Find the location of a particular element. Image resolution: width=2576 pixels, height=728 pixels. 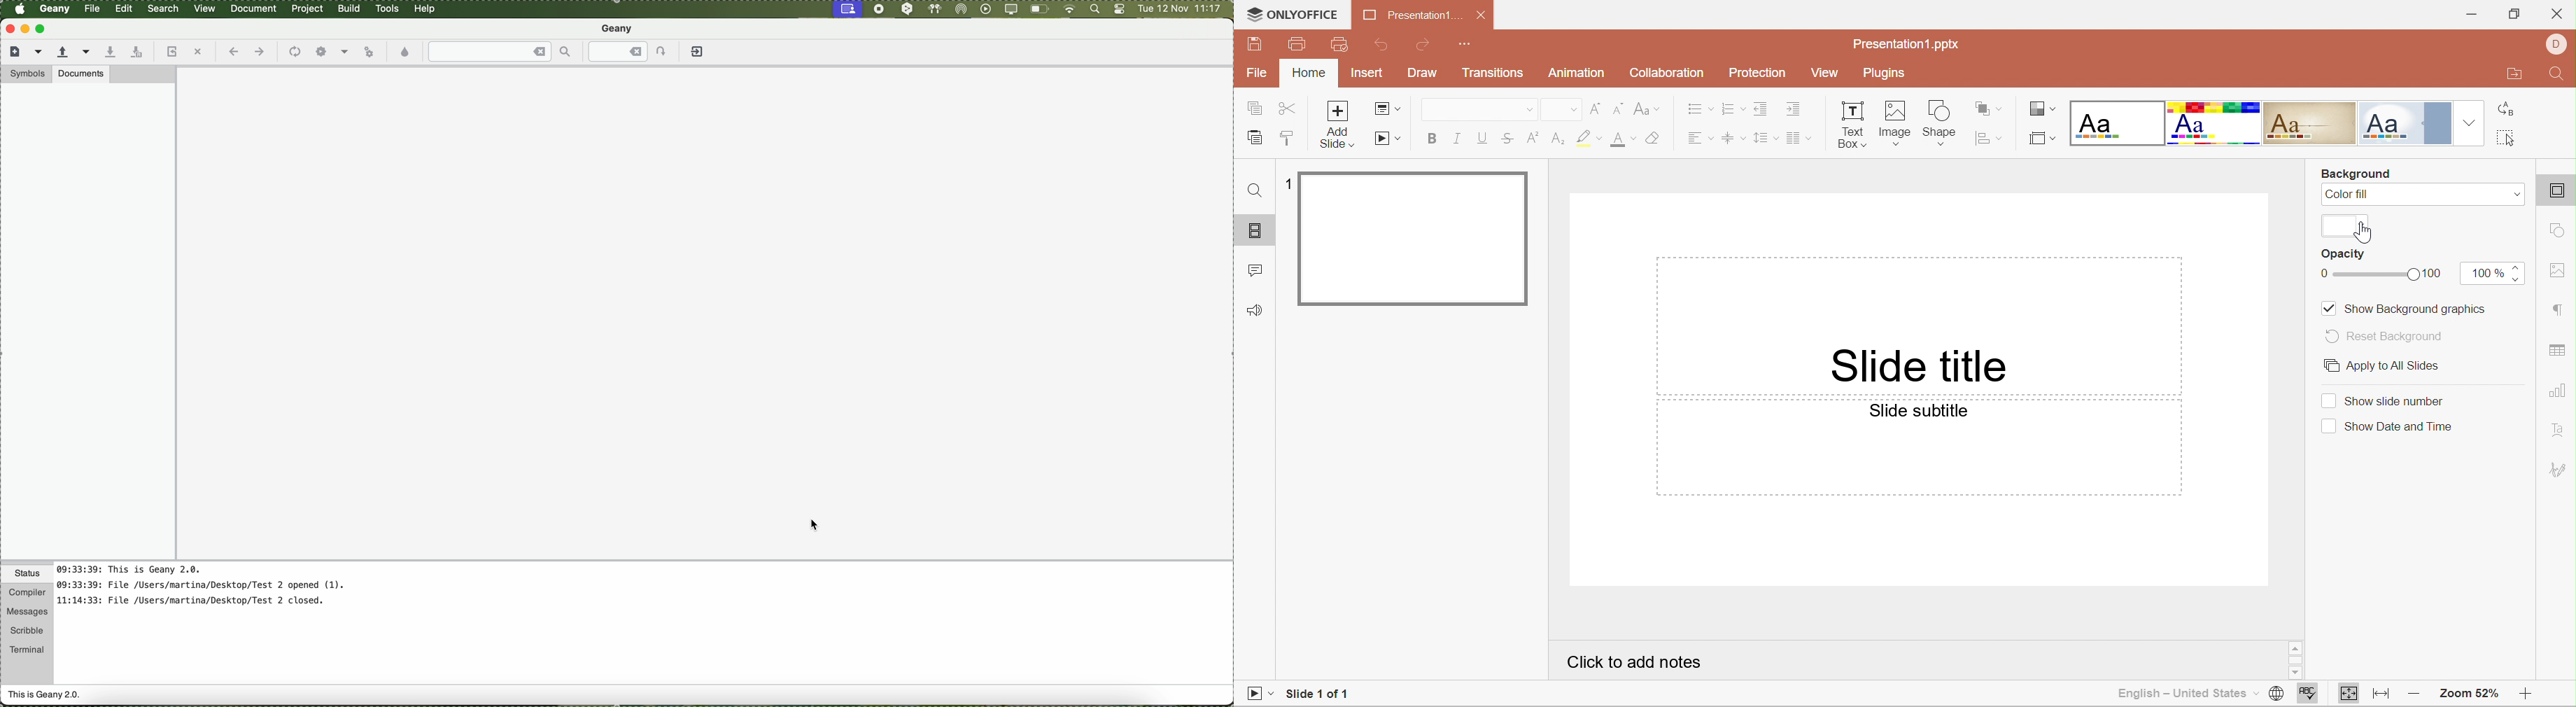

Home is located at coordinates (1311, 74).